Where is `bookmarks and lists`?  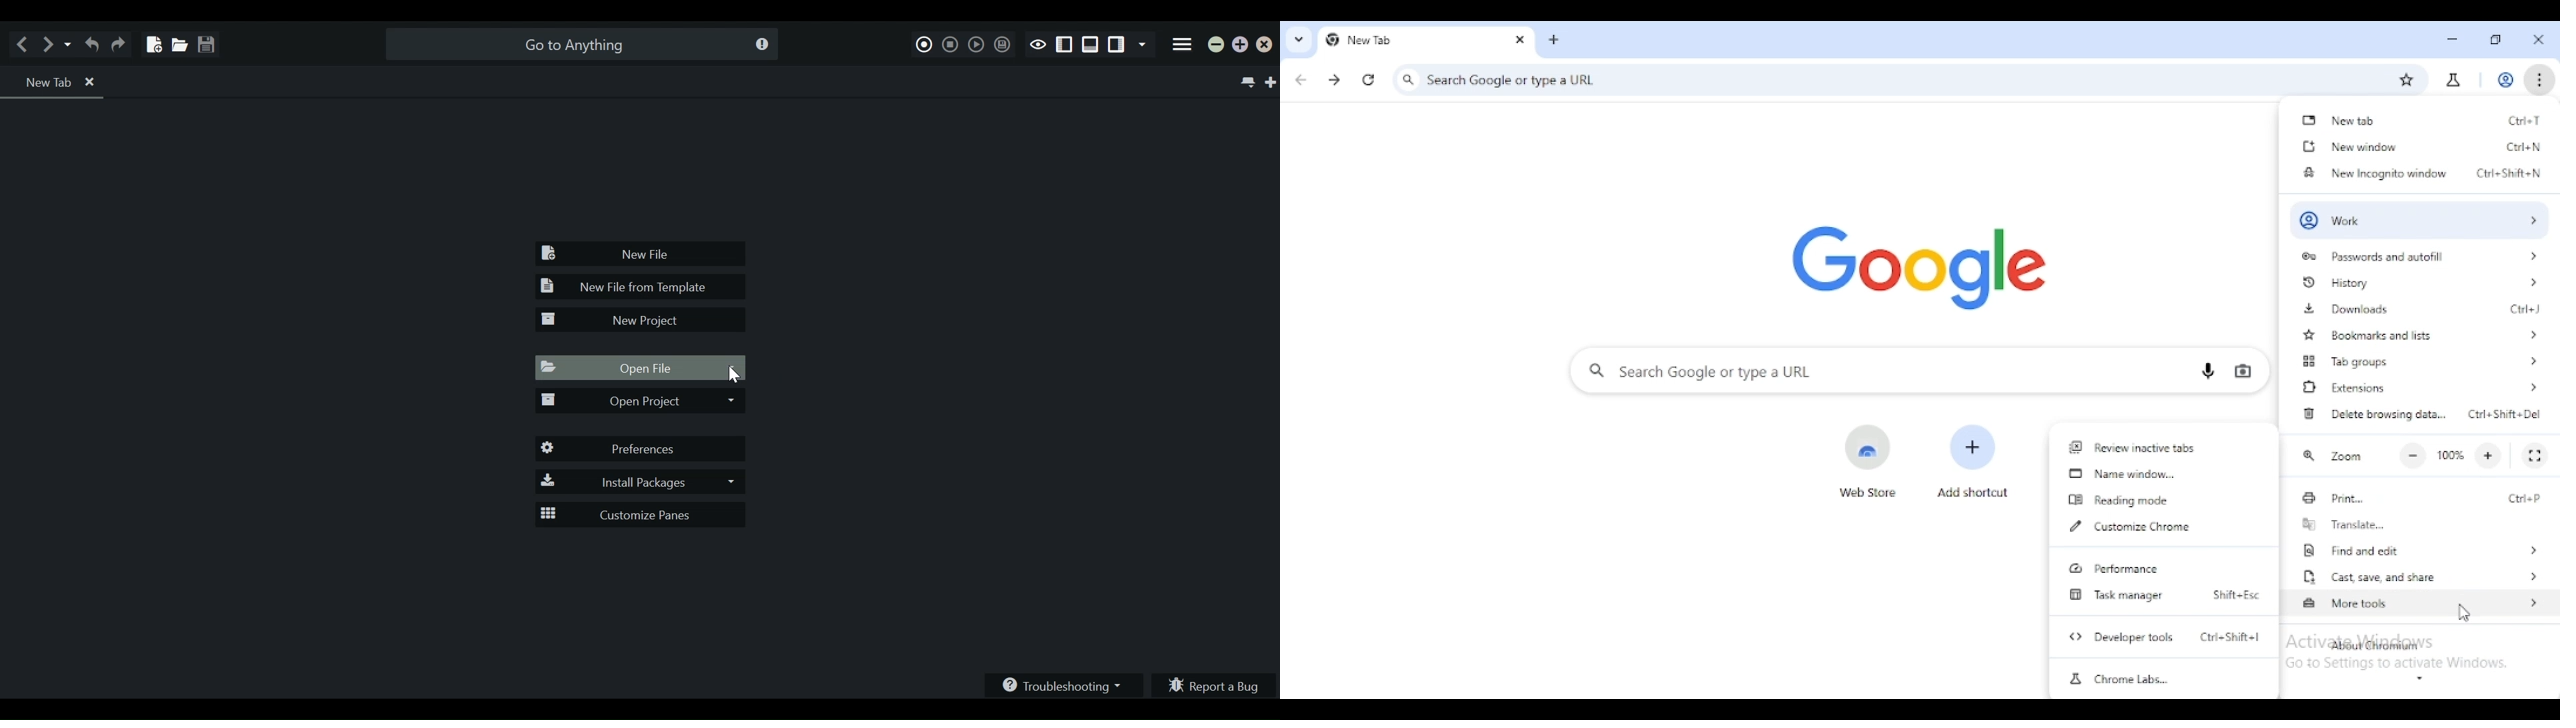
bookmarks and lists is located at coordinates (2421, 334).